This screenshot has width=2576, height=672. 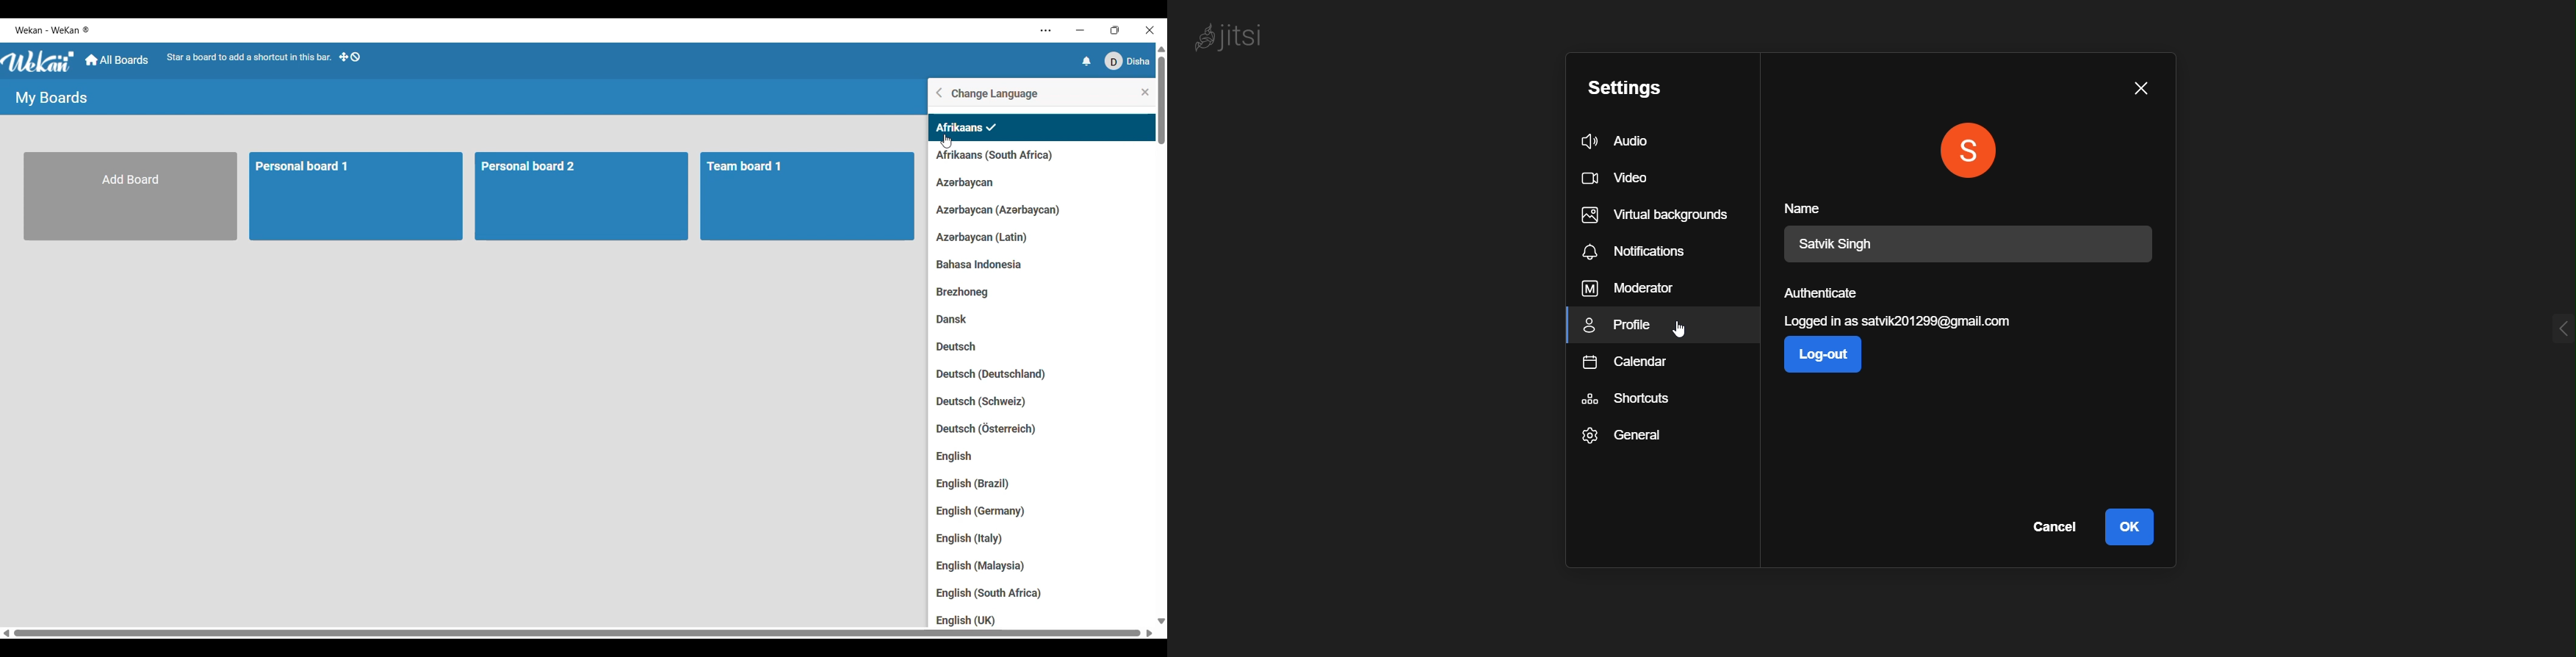 I want to click on close, so click(x=1140, y=92).